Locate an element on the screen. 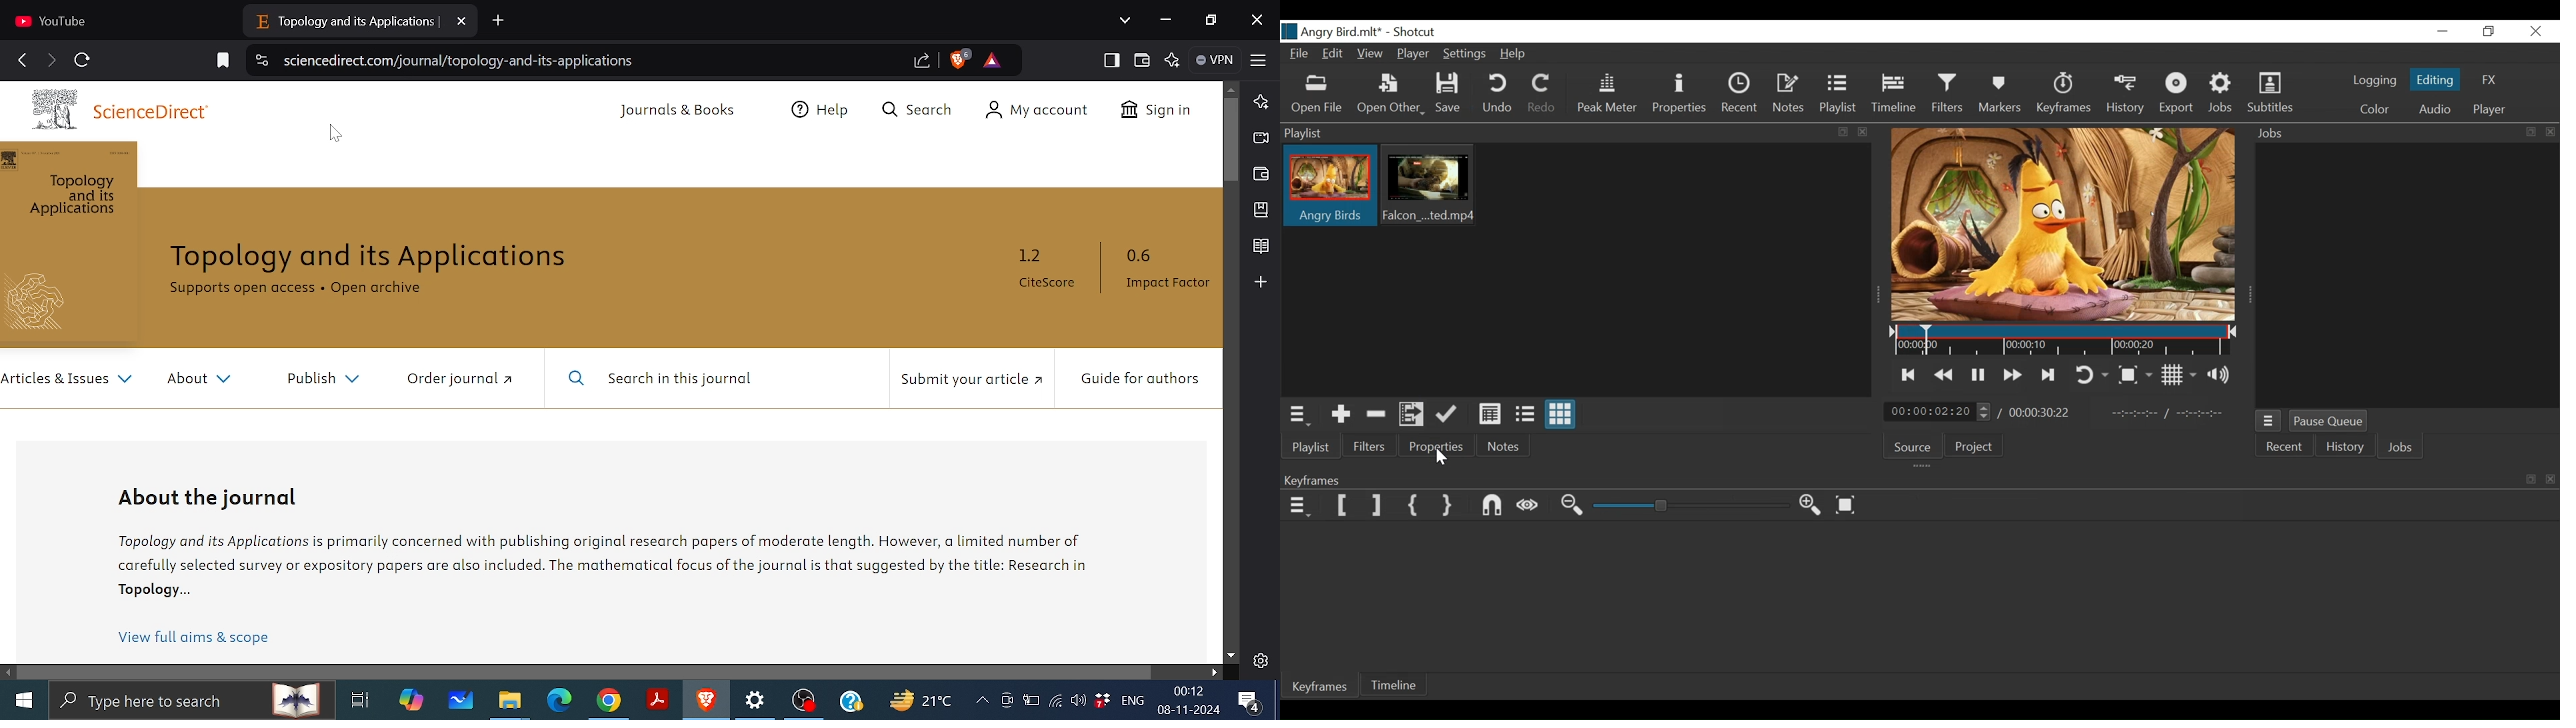  Keyframes is located at coordinates (1321, 688).